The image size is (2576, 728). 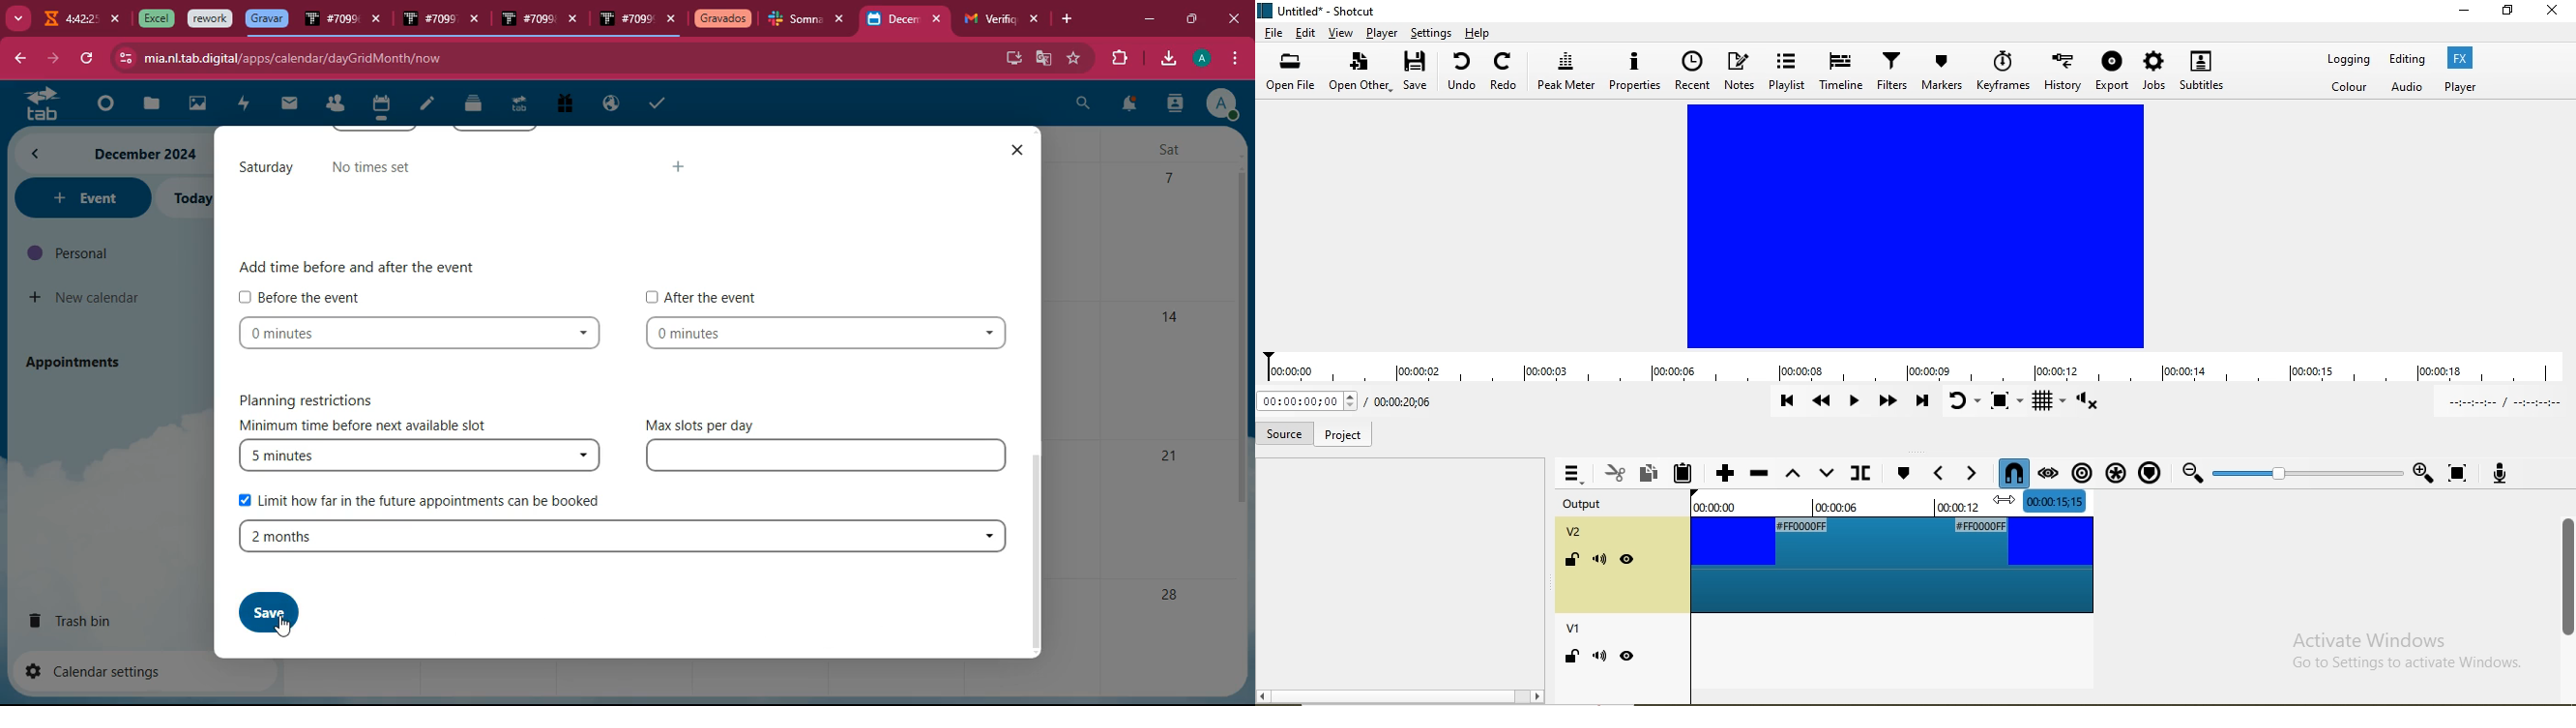 I want to click on new calendar, so click(x=86, y=298).